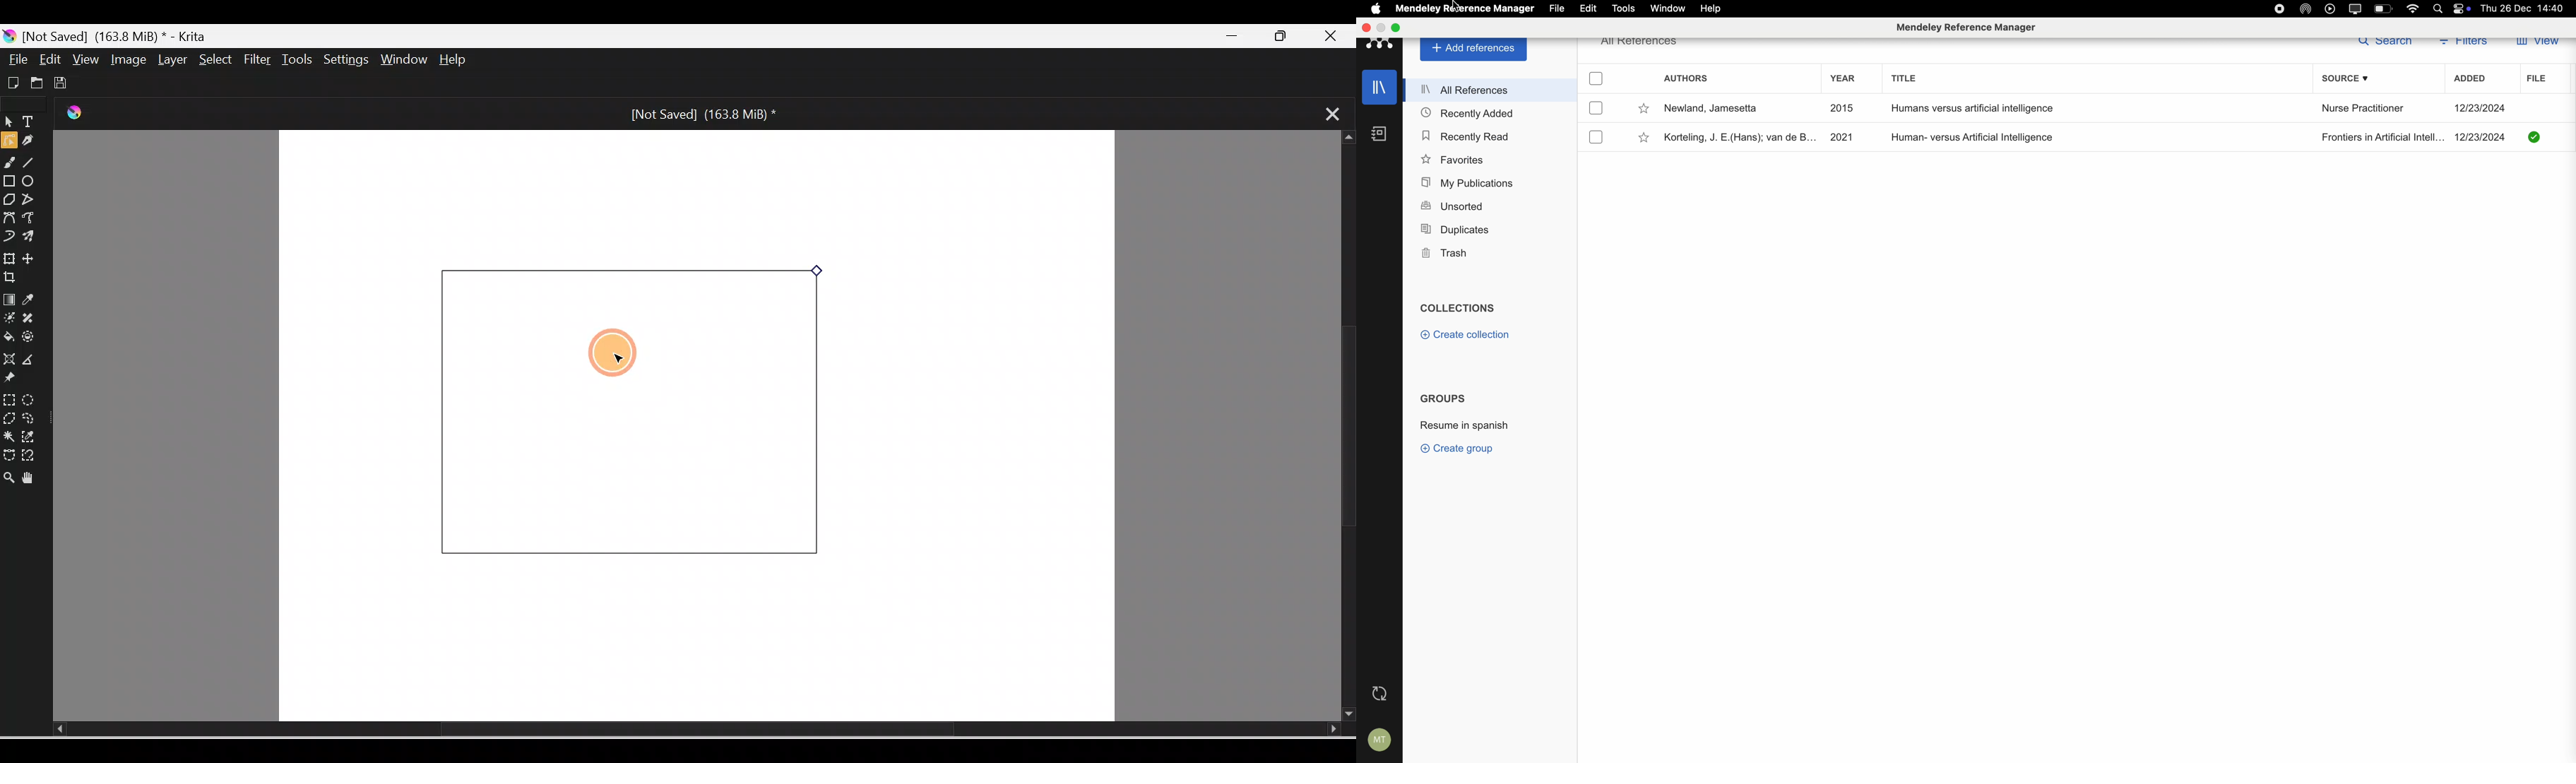 This screenshot has width=2576, height=784. I want to click on favorites, so click(1452, 160).